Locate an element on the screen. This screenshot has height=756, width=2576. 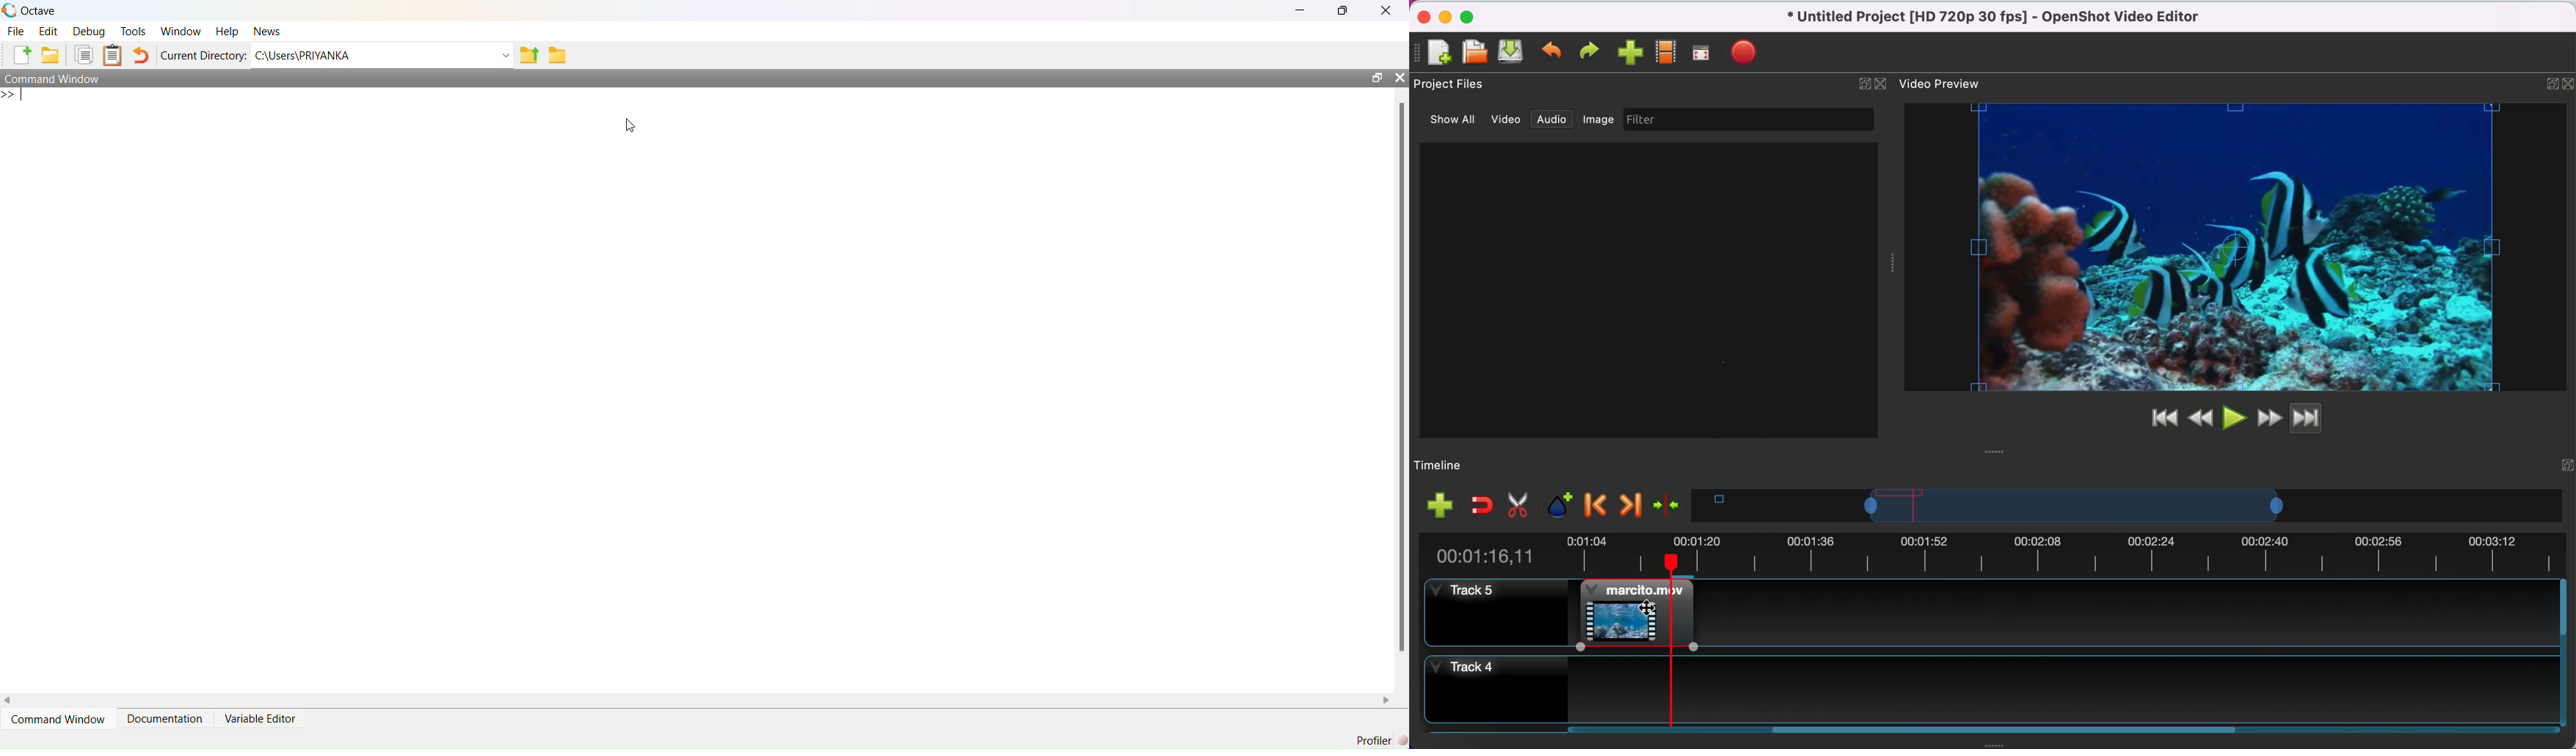
copy is located at coordinates (83, 55).